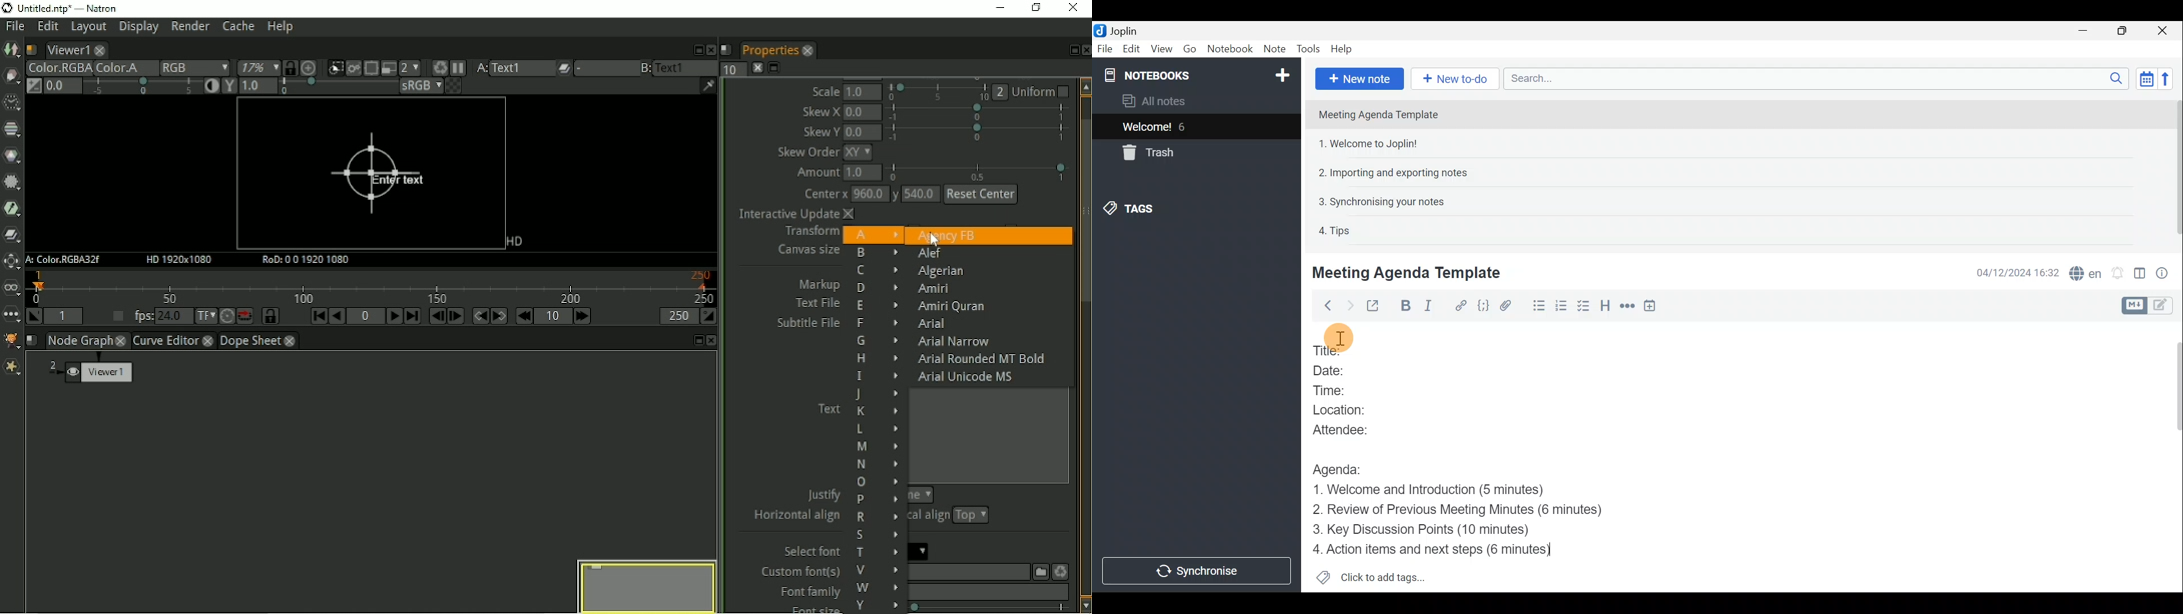  Describe the element at coordinates (1582, 306) in the screenshot. I see `Checkbox` at that location.